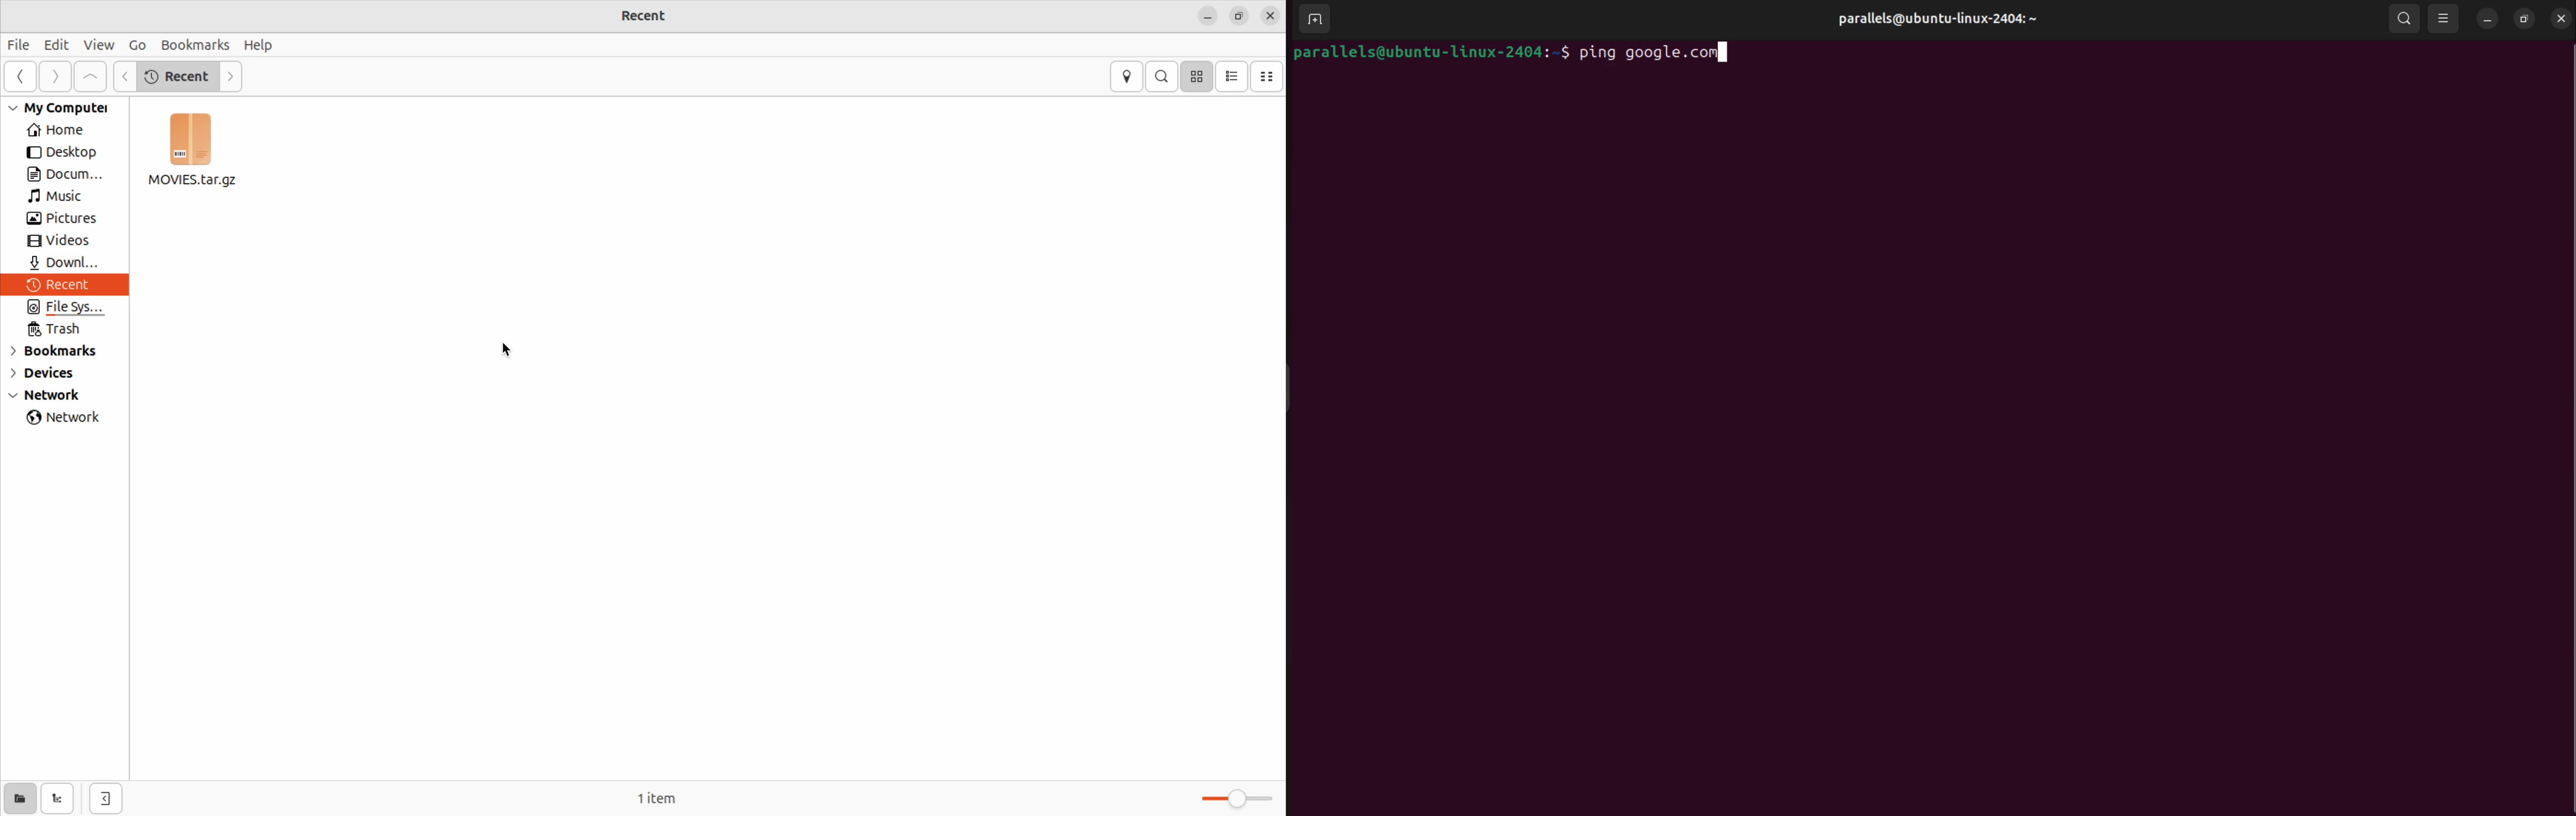 This screenshot has height=840, width=2576. What do you see at coordinates (1207, 17) in the screenshot?
I see `minimize` at bounding box center [1207, 17].